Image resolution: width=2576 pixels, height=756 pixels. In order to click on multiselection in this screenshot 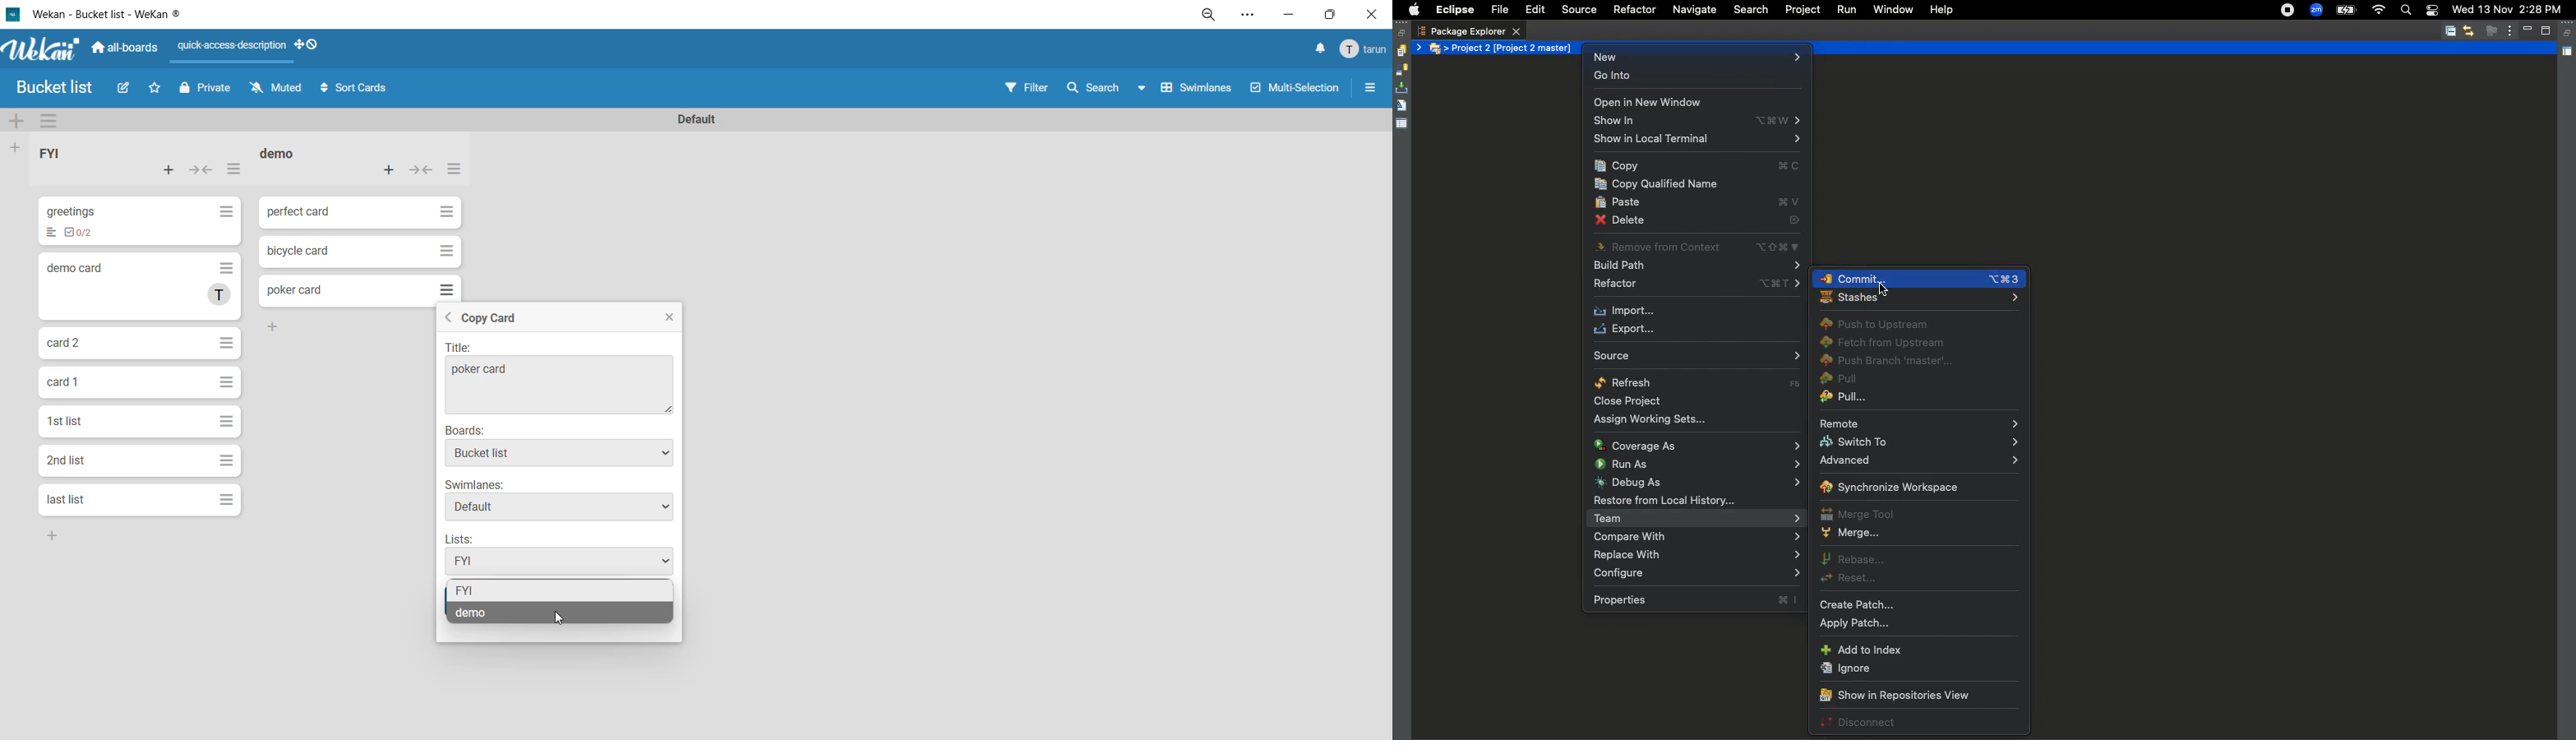, I will do `click(1297, 89)`.